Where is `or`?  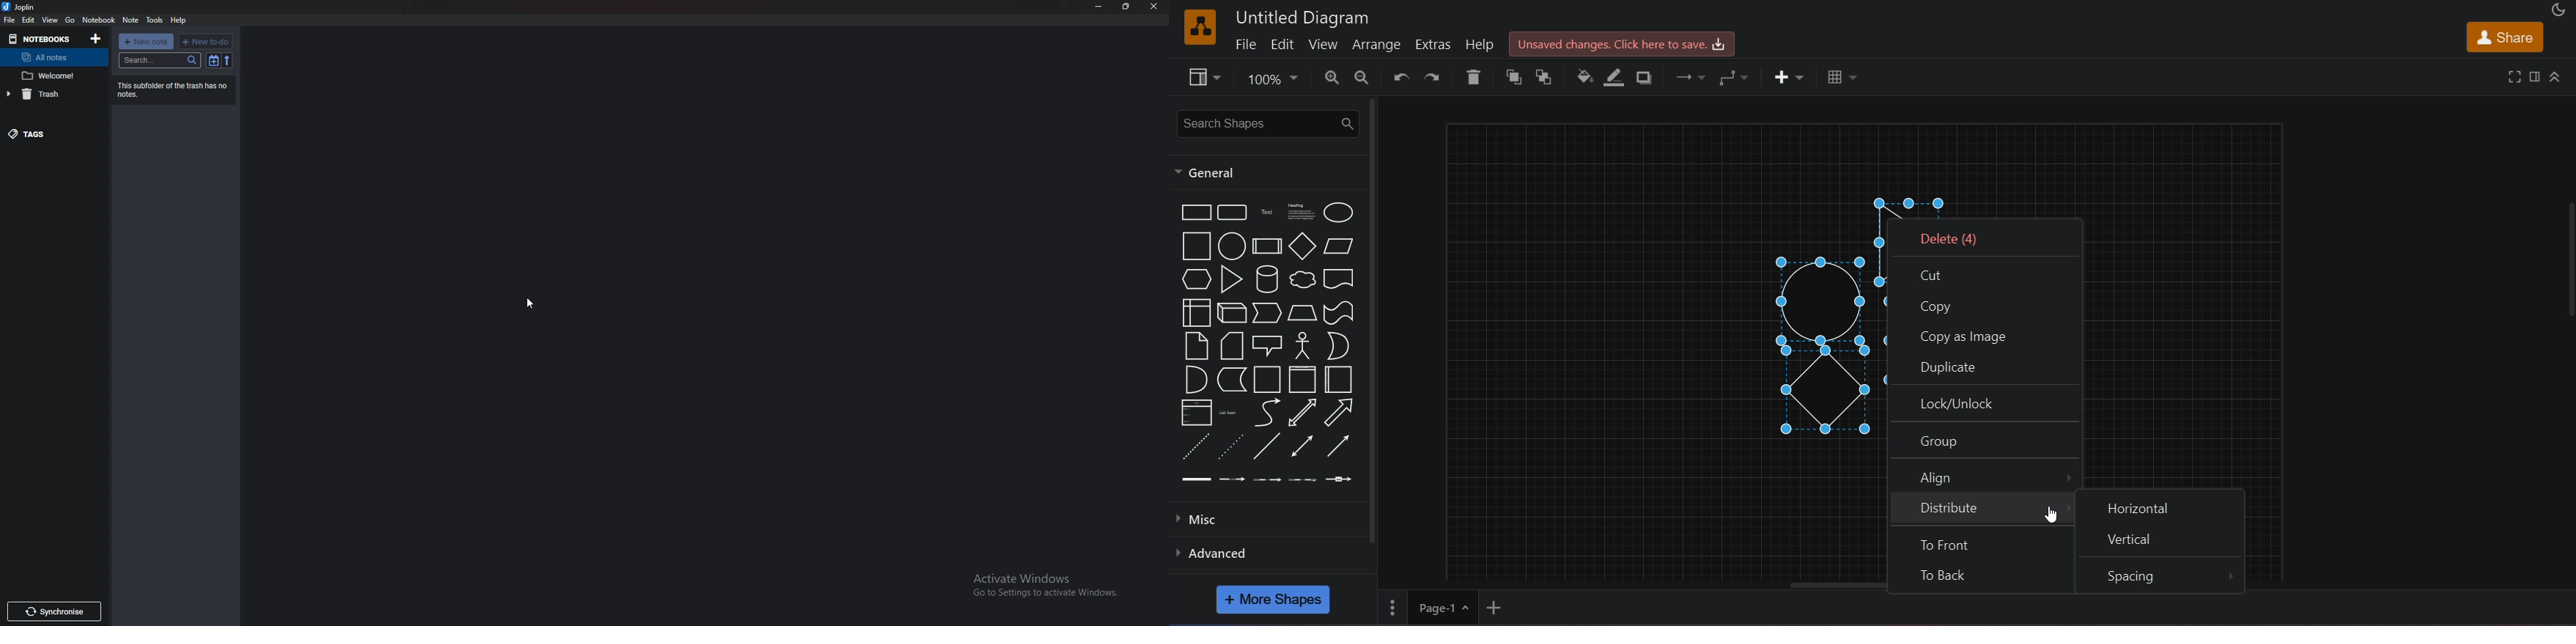 or is located at coordinates (1337, 345).